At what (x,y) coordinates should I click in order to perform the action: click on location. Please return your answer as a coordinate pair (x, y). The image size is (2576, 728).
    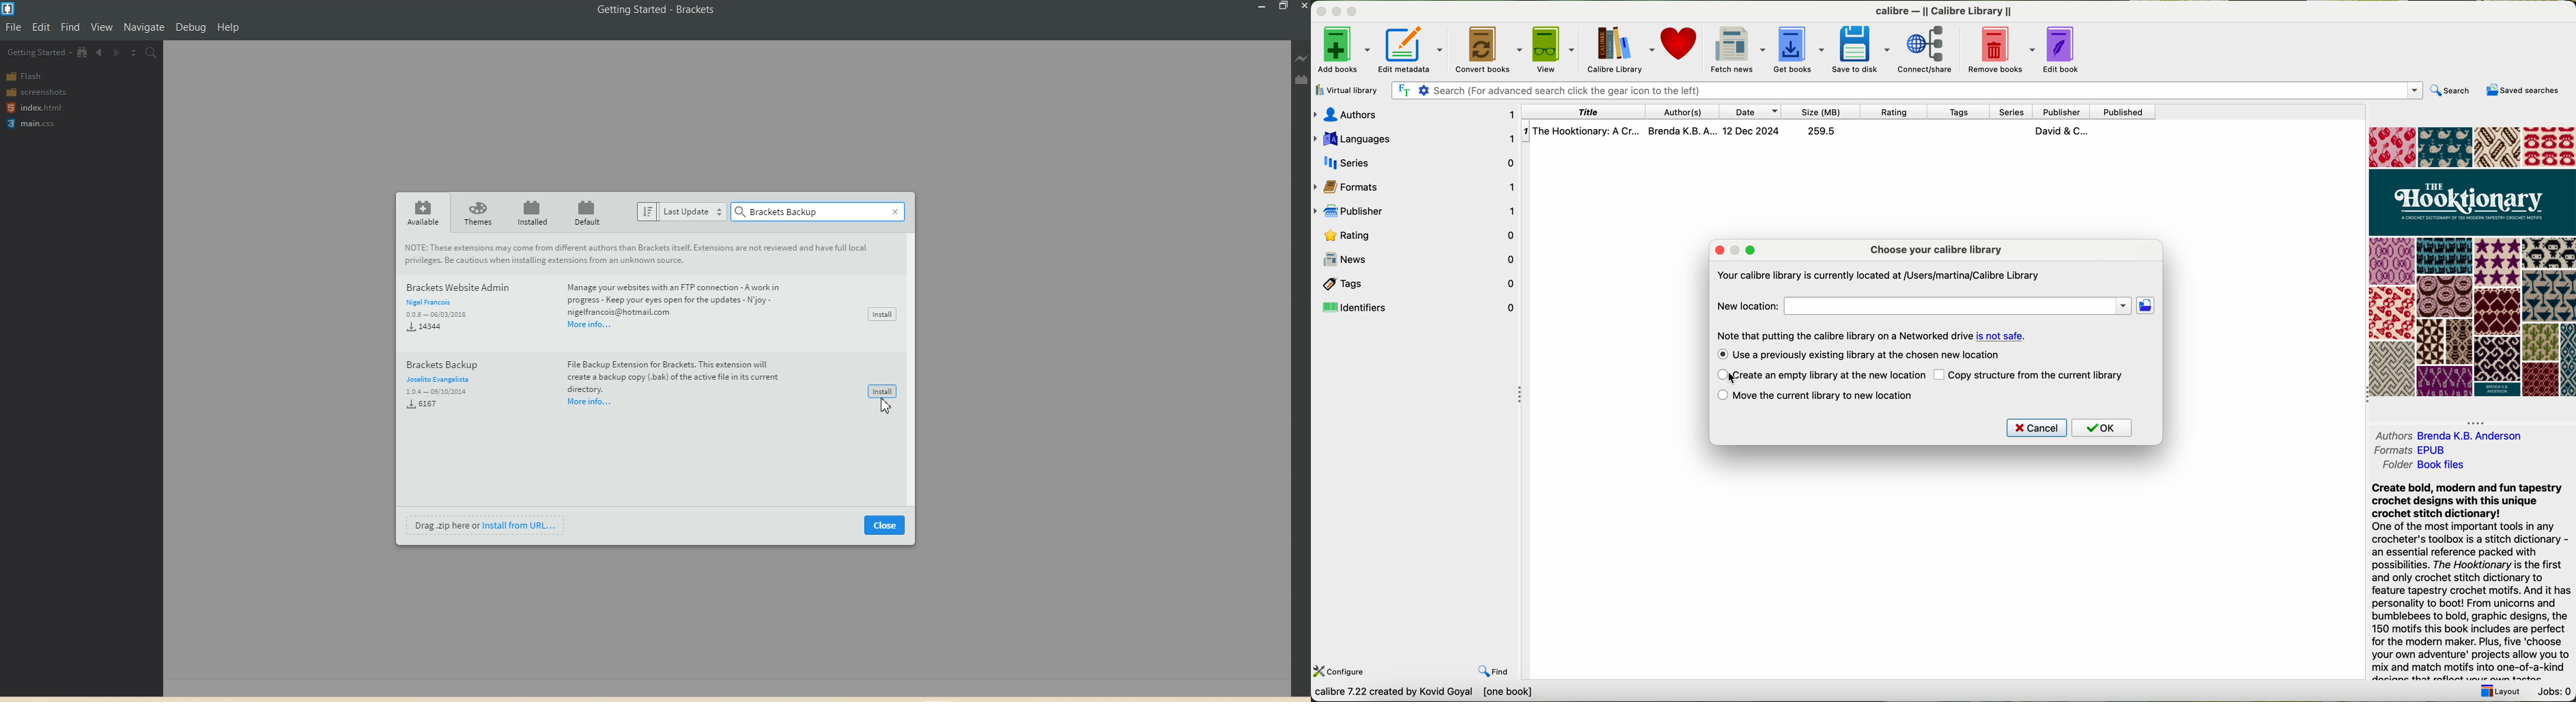
    Looking at the image, I should click on (2150, 307).